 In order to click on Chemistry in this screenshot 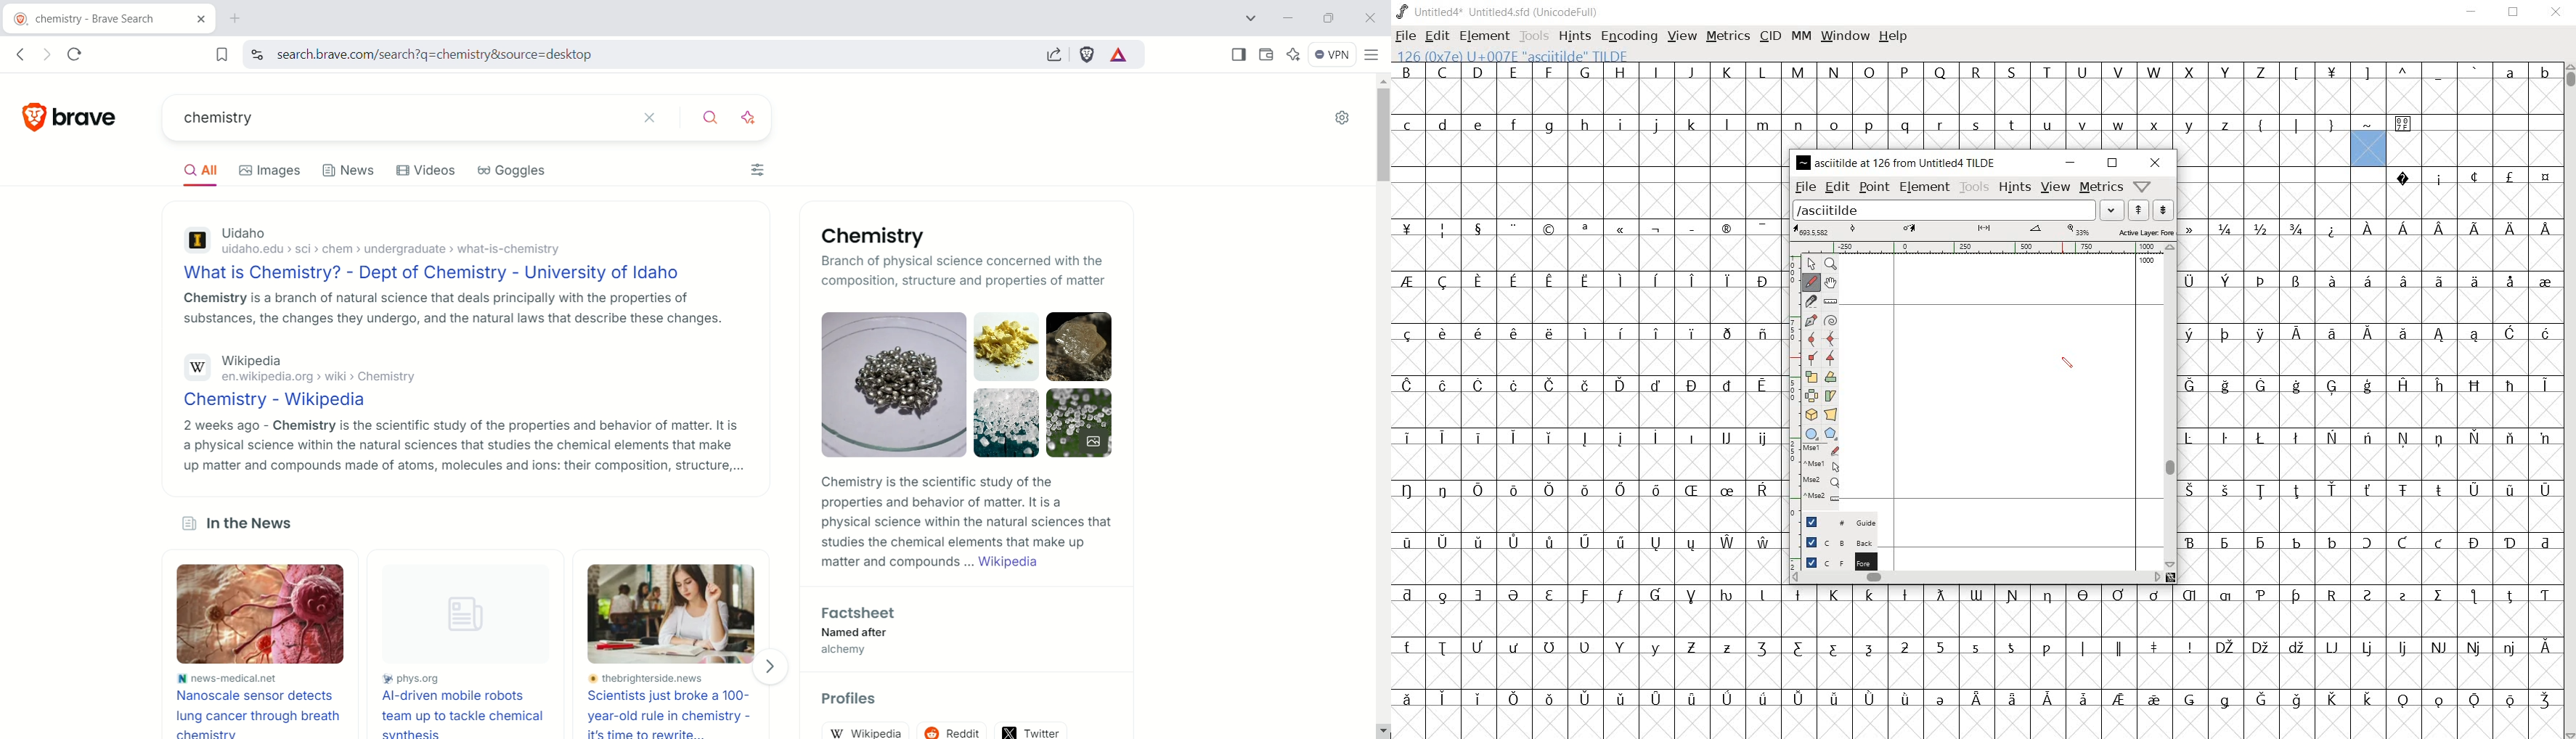, I will do `click(868, 236)`.